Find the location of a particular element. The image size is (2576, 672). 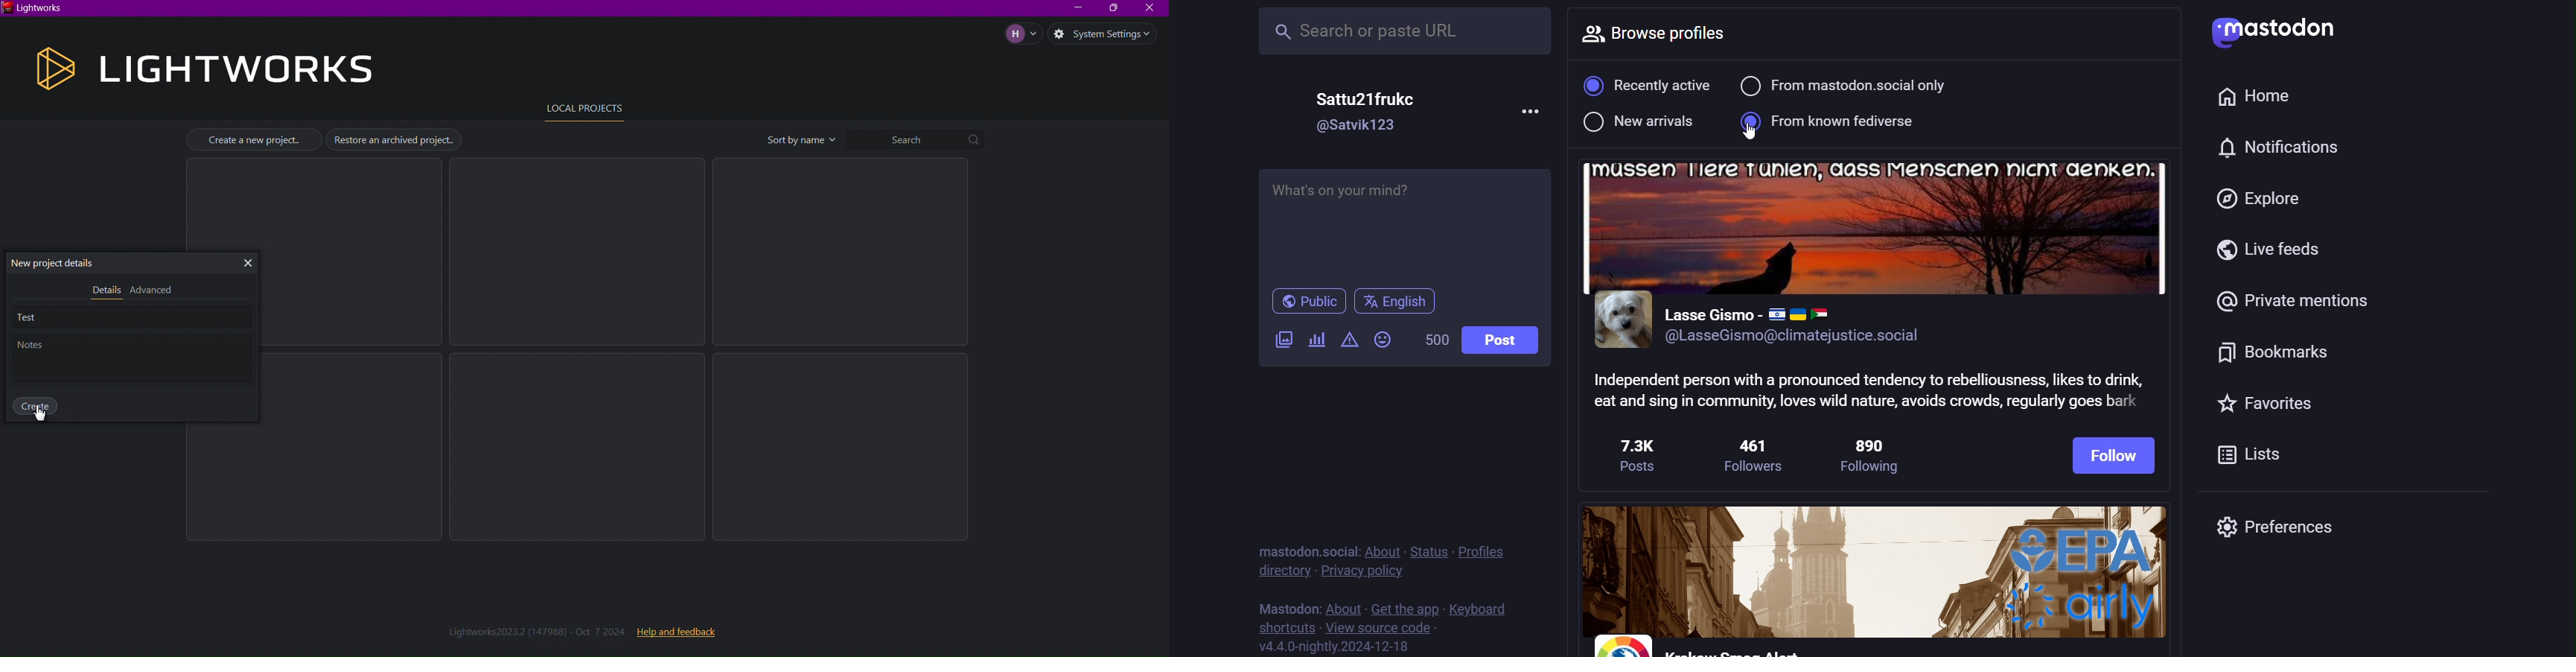

cursor is located at coordinates (1759, 135).